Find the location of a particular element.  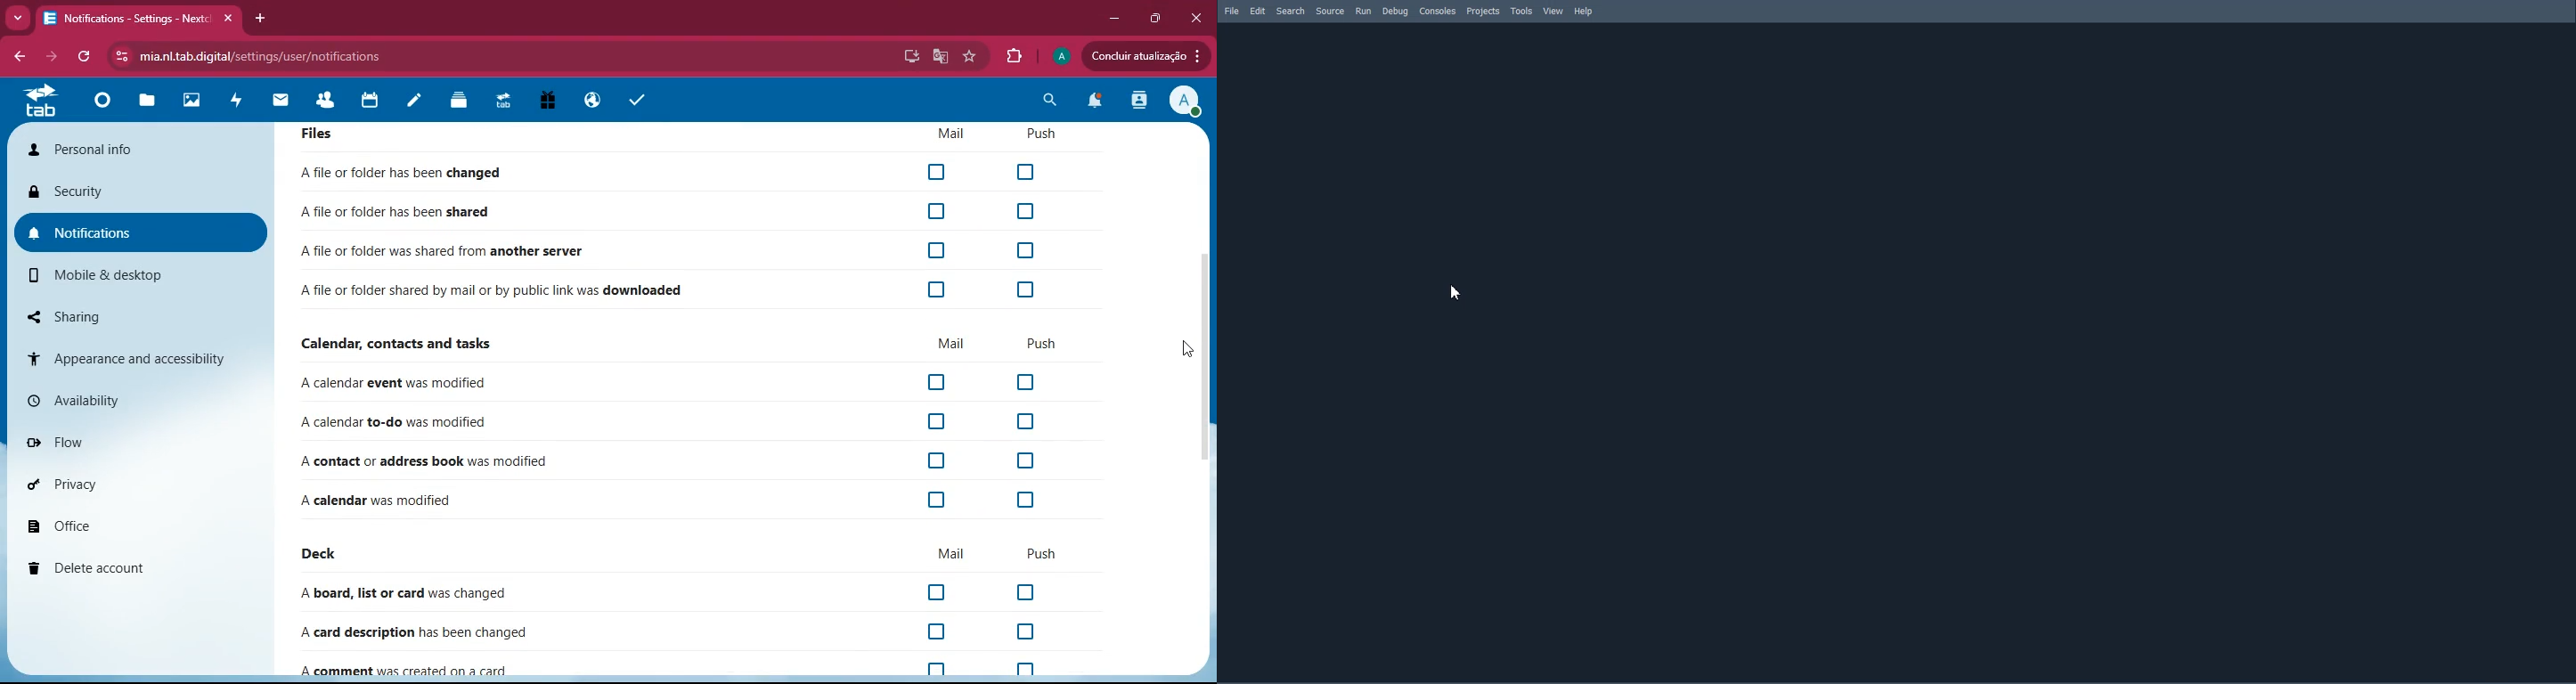

file shared is located at coordinates (404, 213).